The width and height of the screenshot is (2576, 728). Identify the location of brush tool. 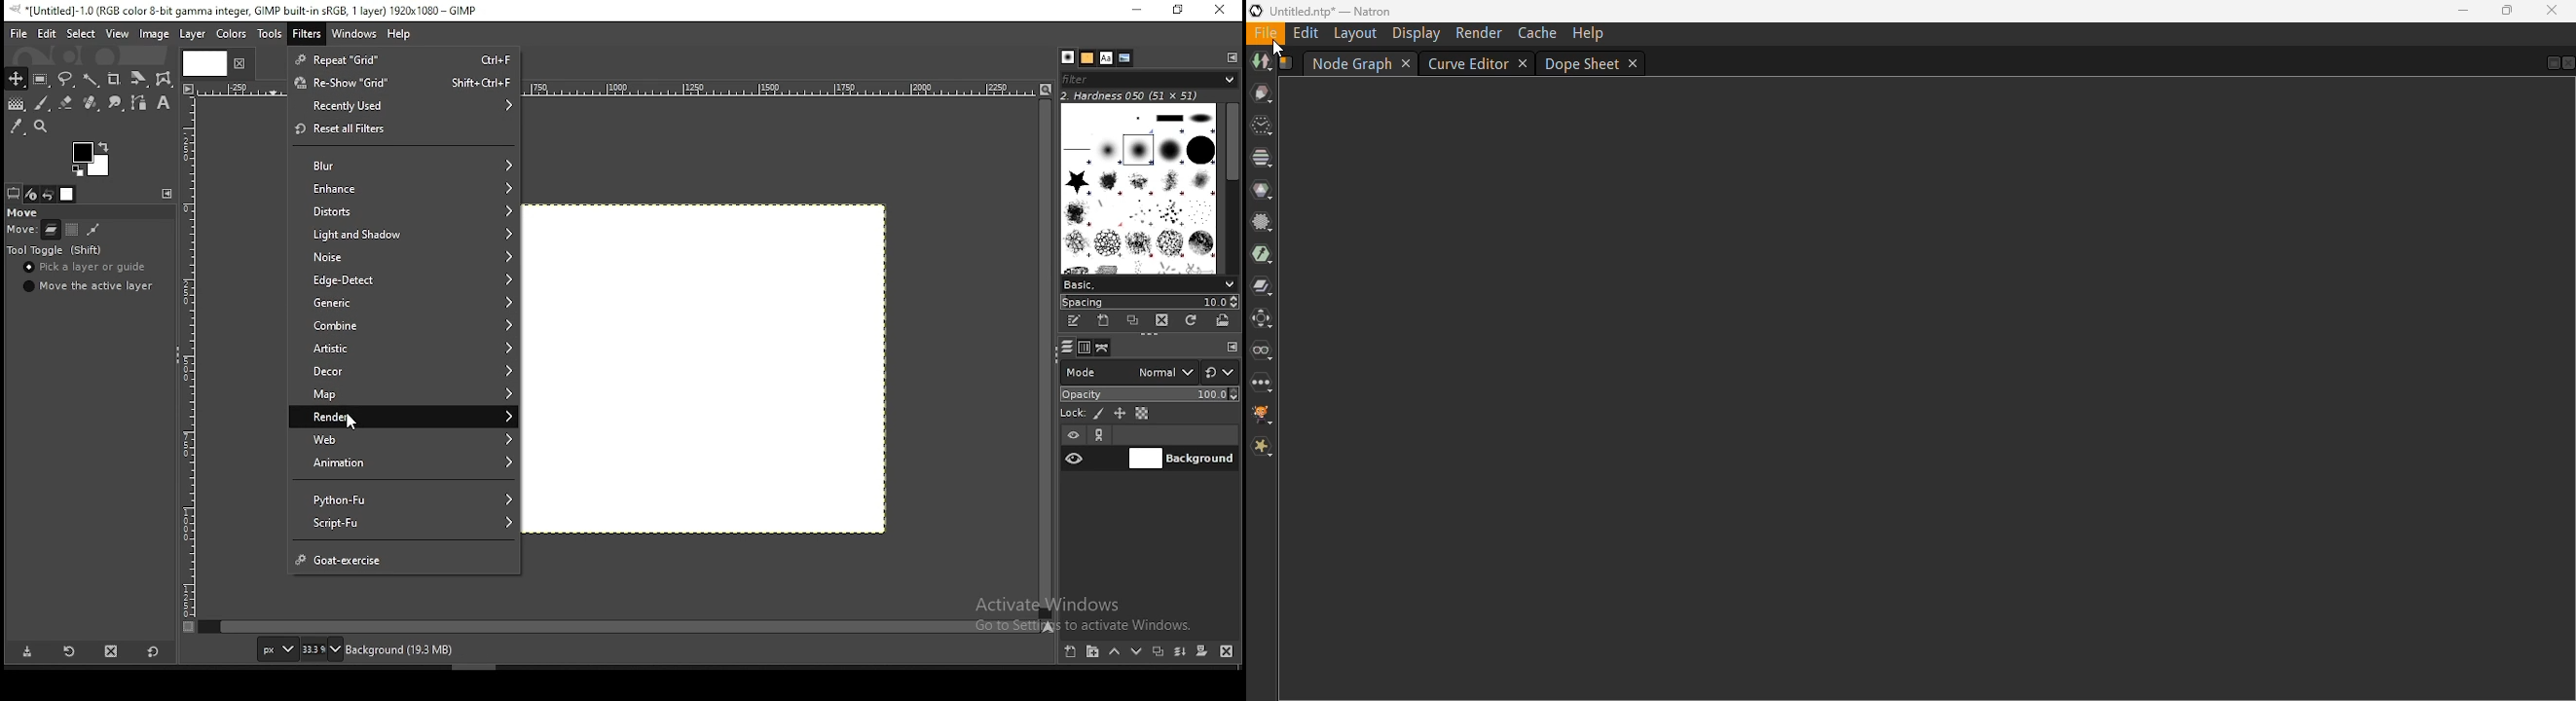
(43, 103).